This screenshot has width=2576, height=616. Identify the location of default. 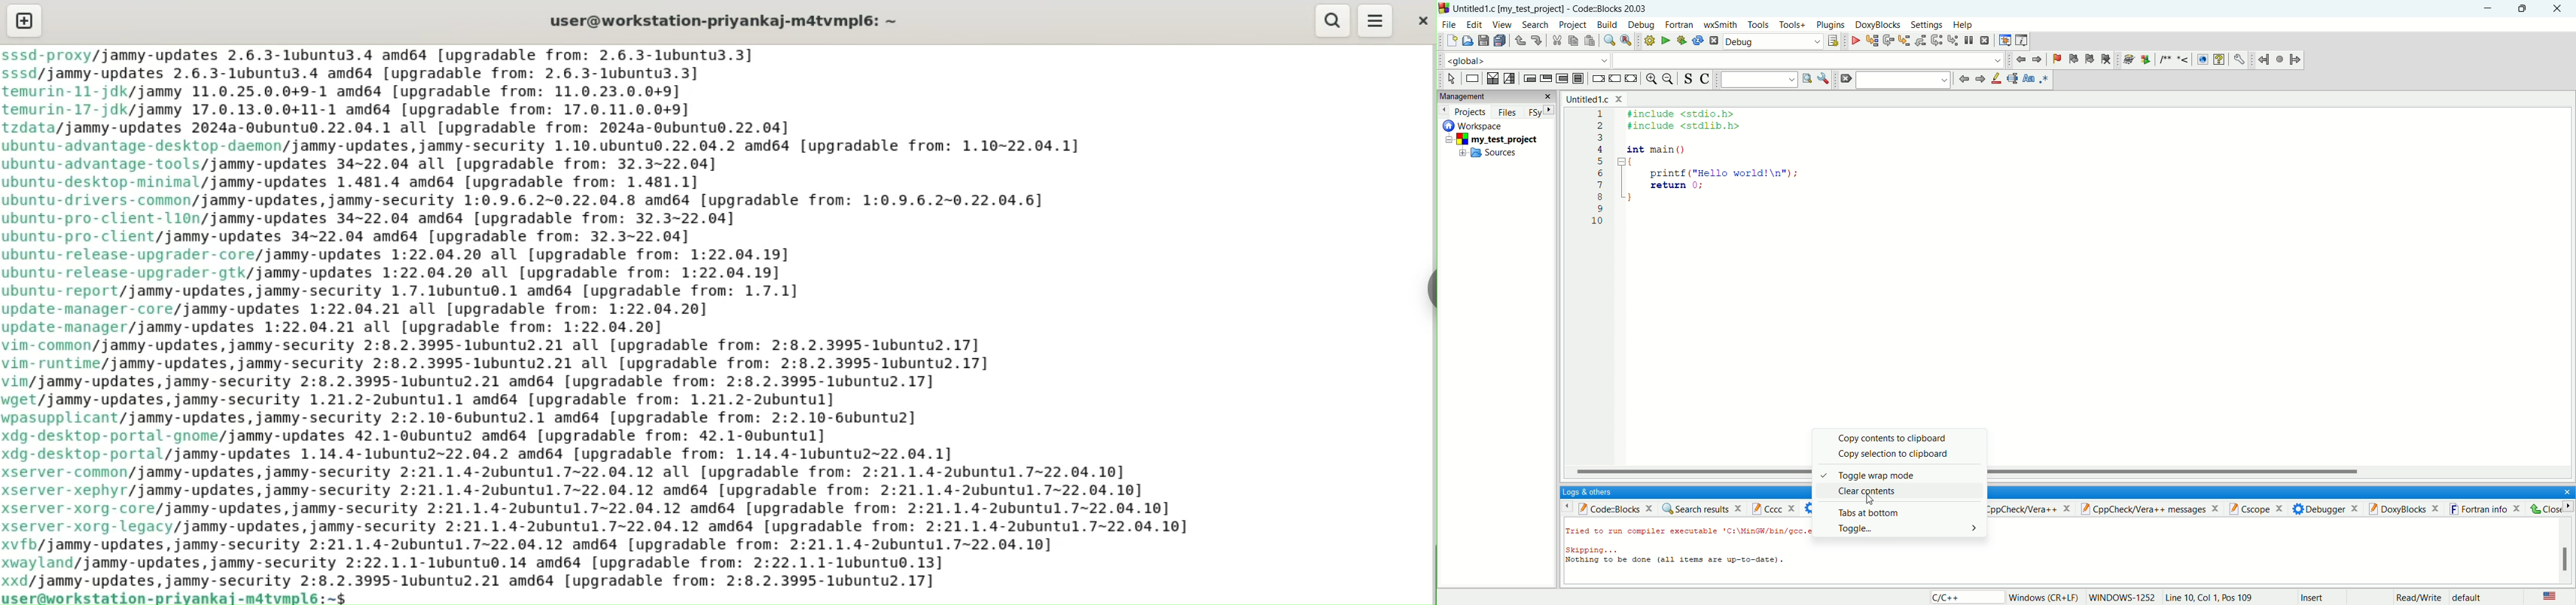
(2469, 598).